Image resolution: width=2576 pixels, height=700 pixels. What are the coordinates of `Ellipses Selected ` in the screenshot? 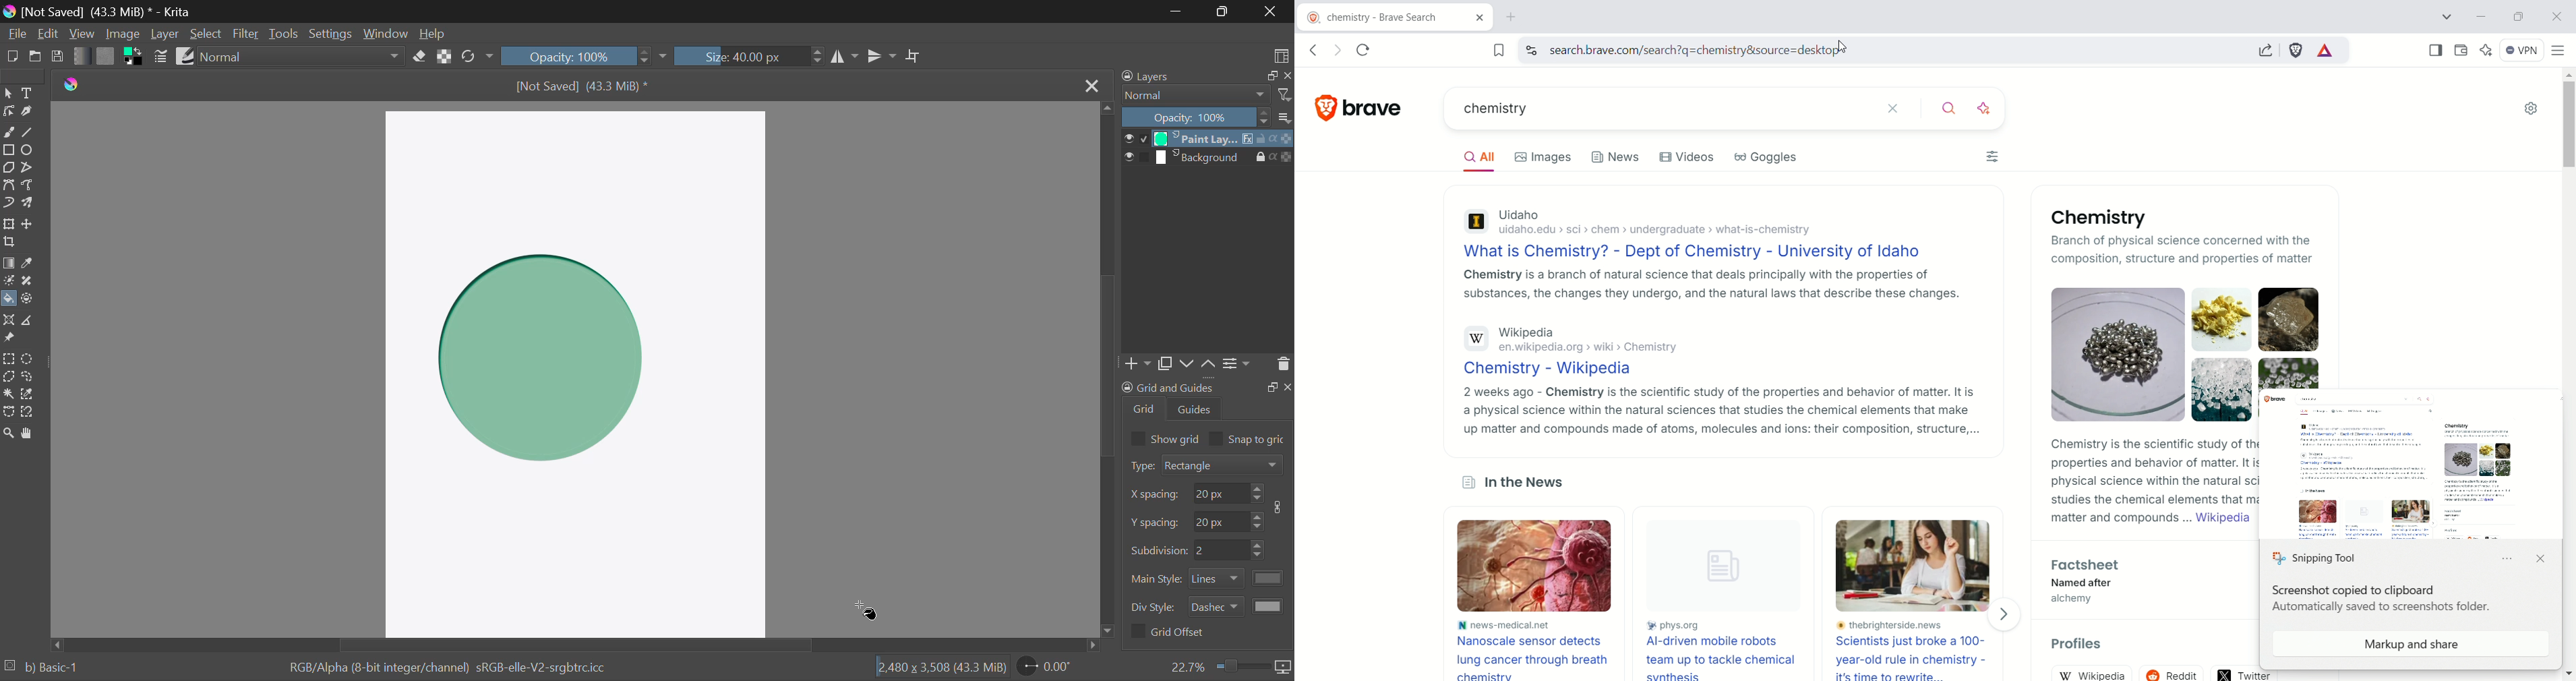 It's located at (27, 150).